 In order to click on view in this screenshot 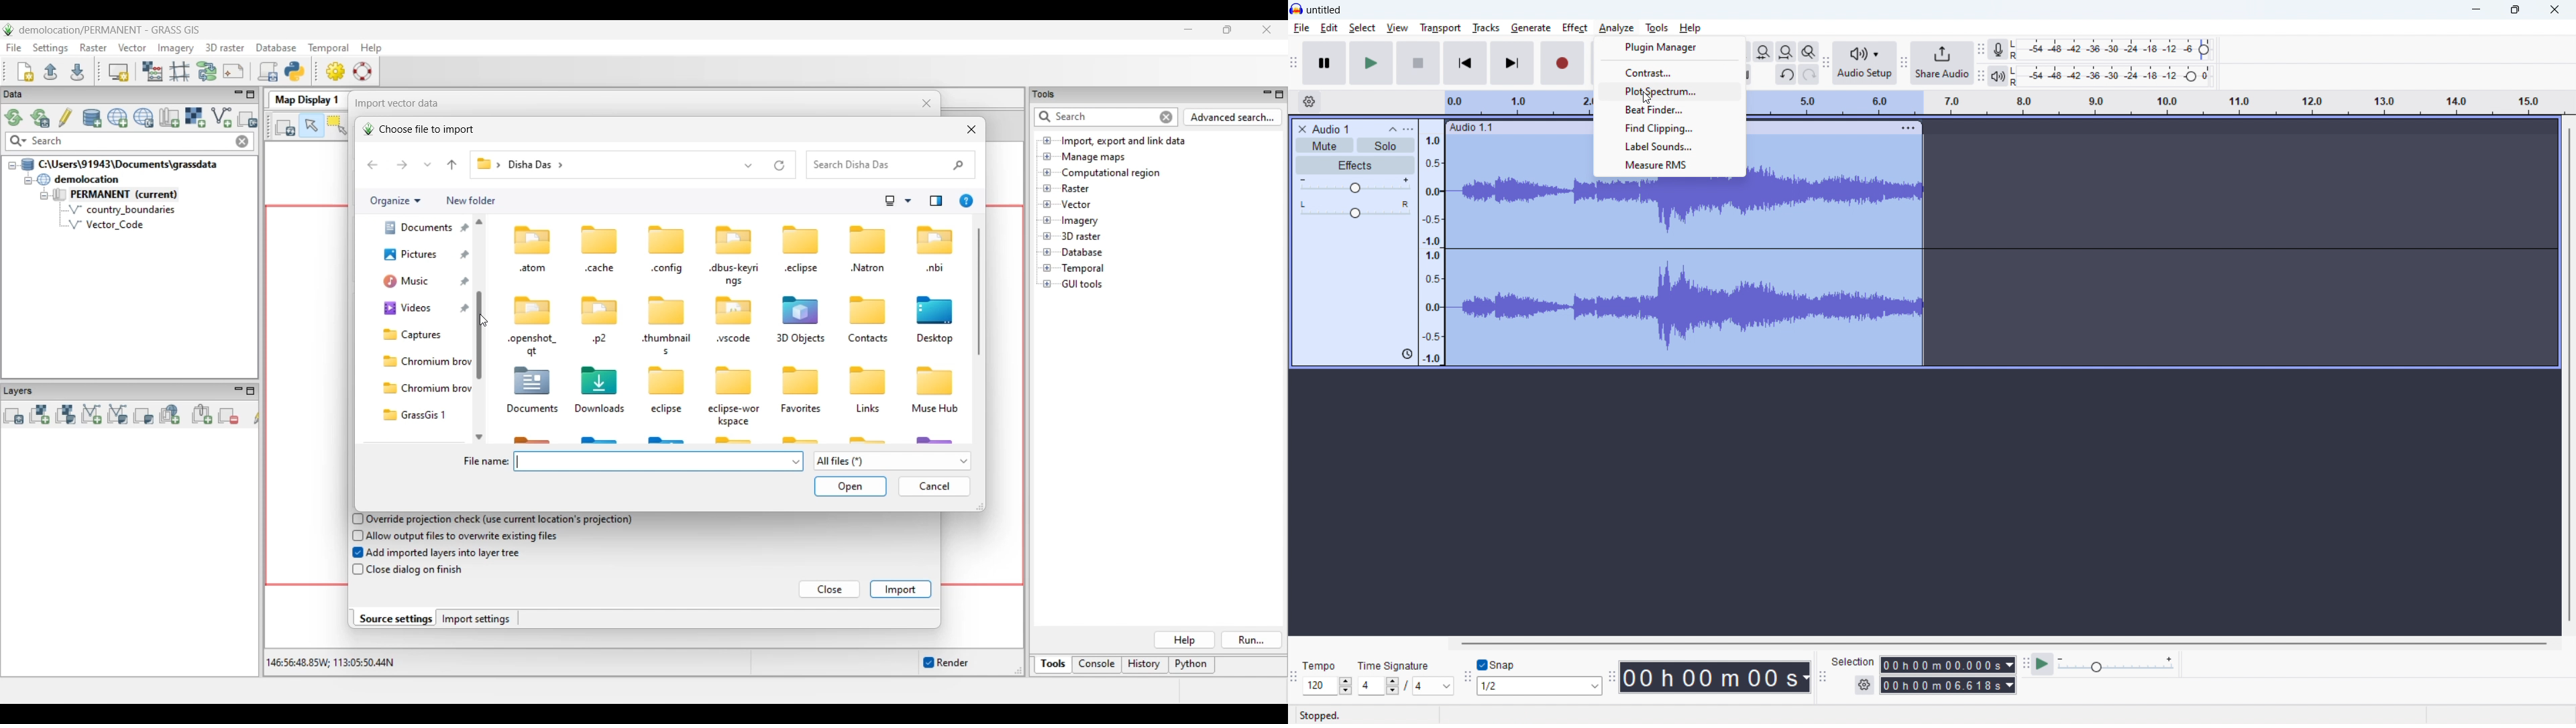, I will do `click(1397, 28)`.